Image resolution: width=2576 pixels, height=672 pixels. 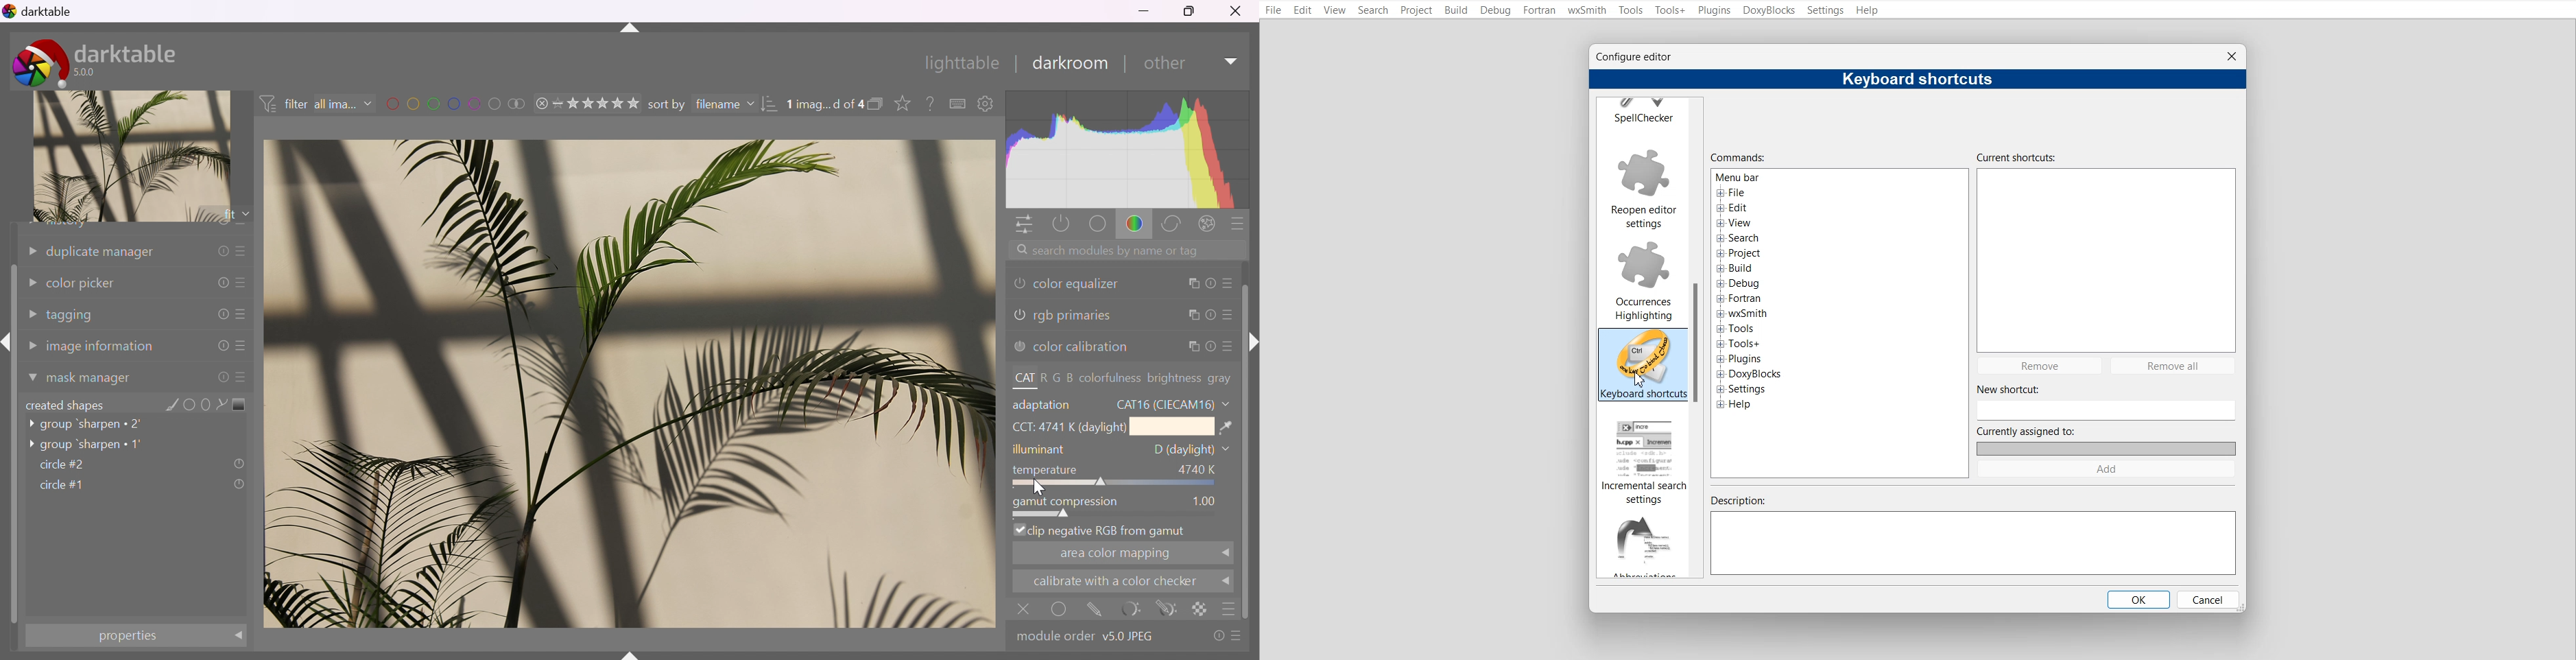 What do you see at coordinates (1238, 225) in the screenshot?
I see `presets` at bounding box center [1238, 225].